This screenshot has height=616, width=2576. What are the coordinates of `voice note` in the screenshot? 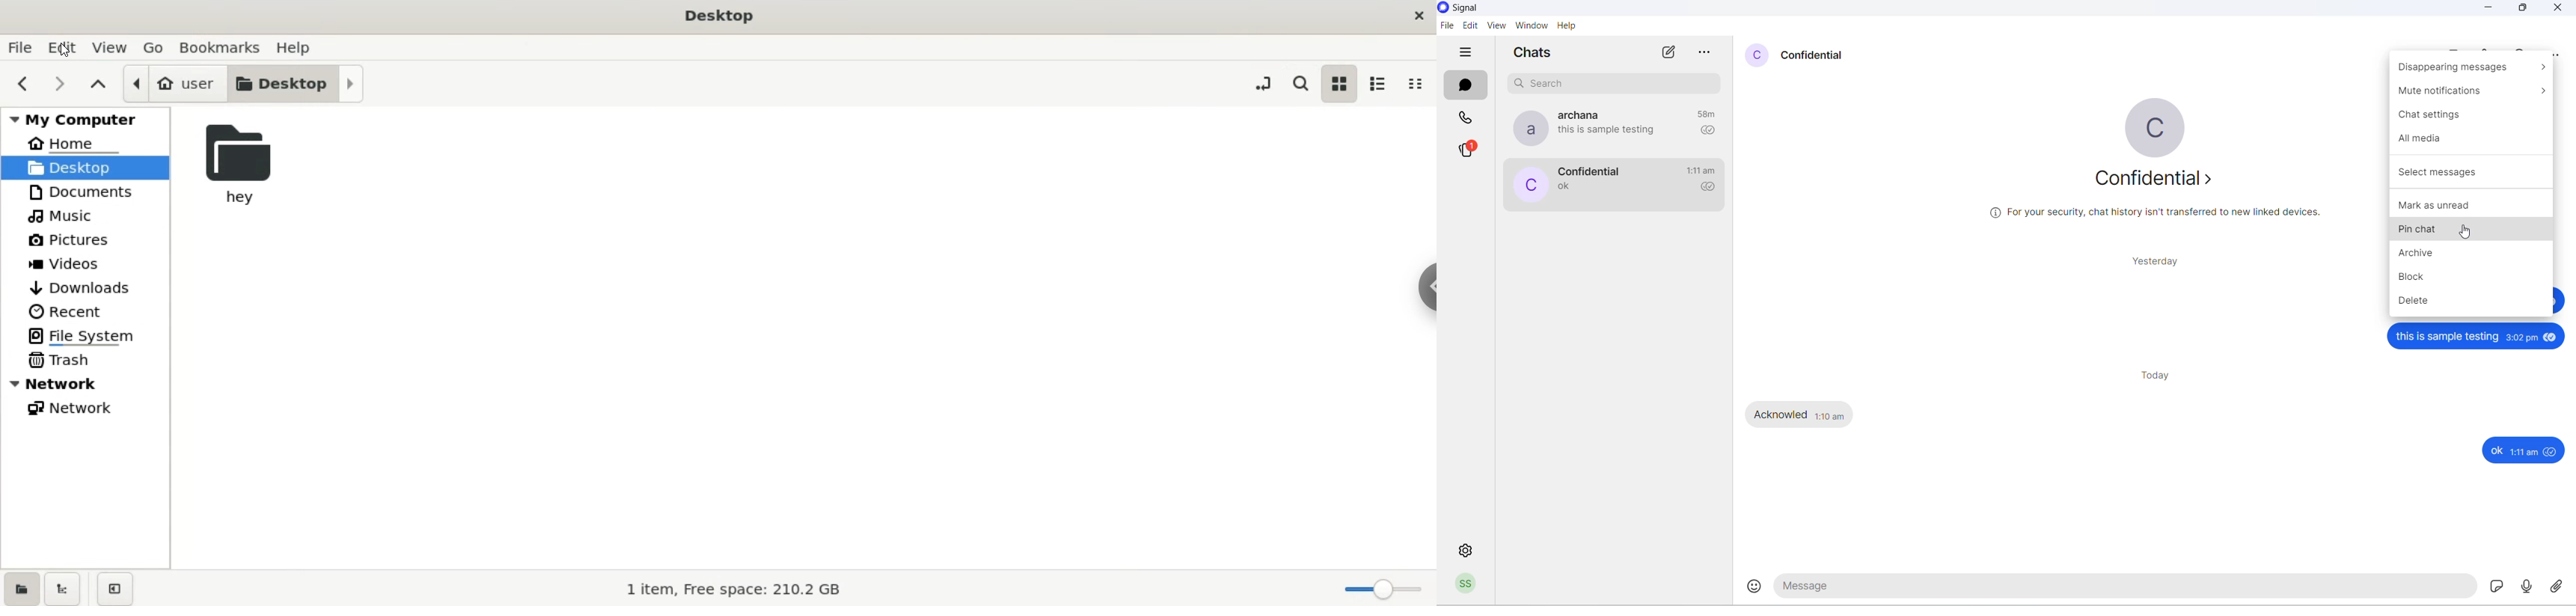 It's located at (2528, 588).